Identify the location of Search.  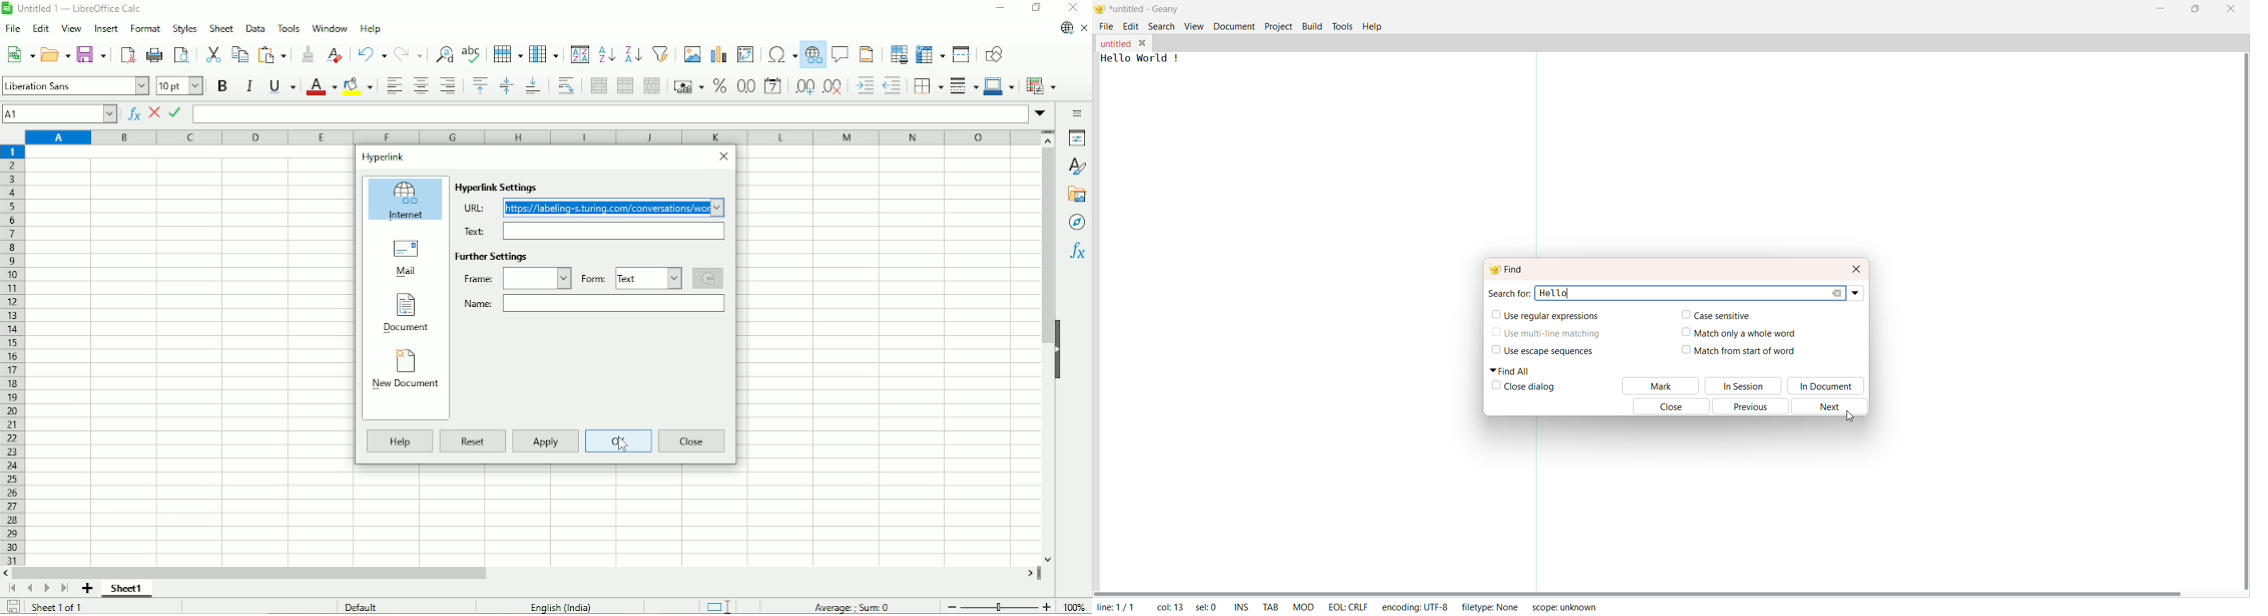
(1161, 26).